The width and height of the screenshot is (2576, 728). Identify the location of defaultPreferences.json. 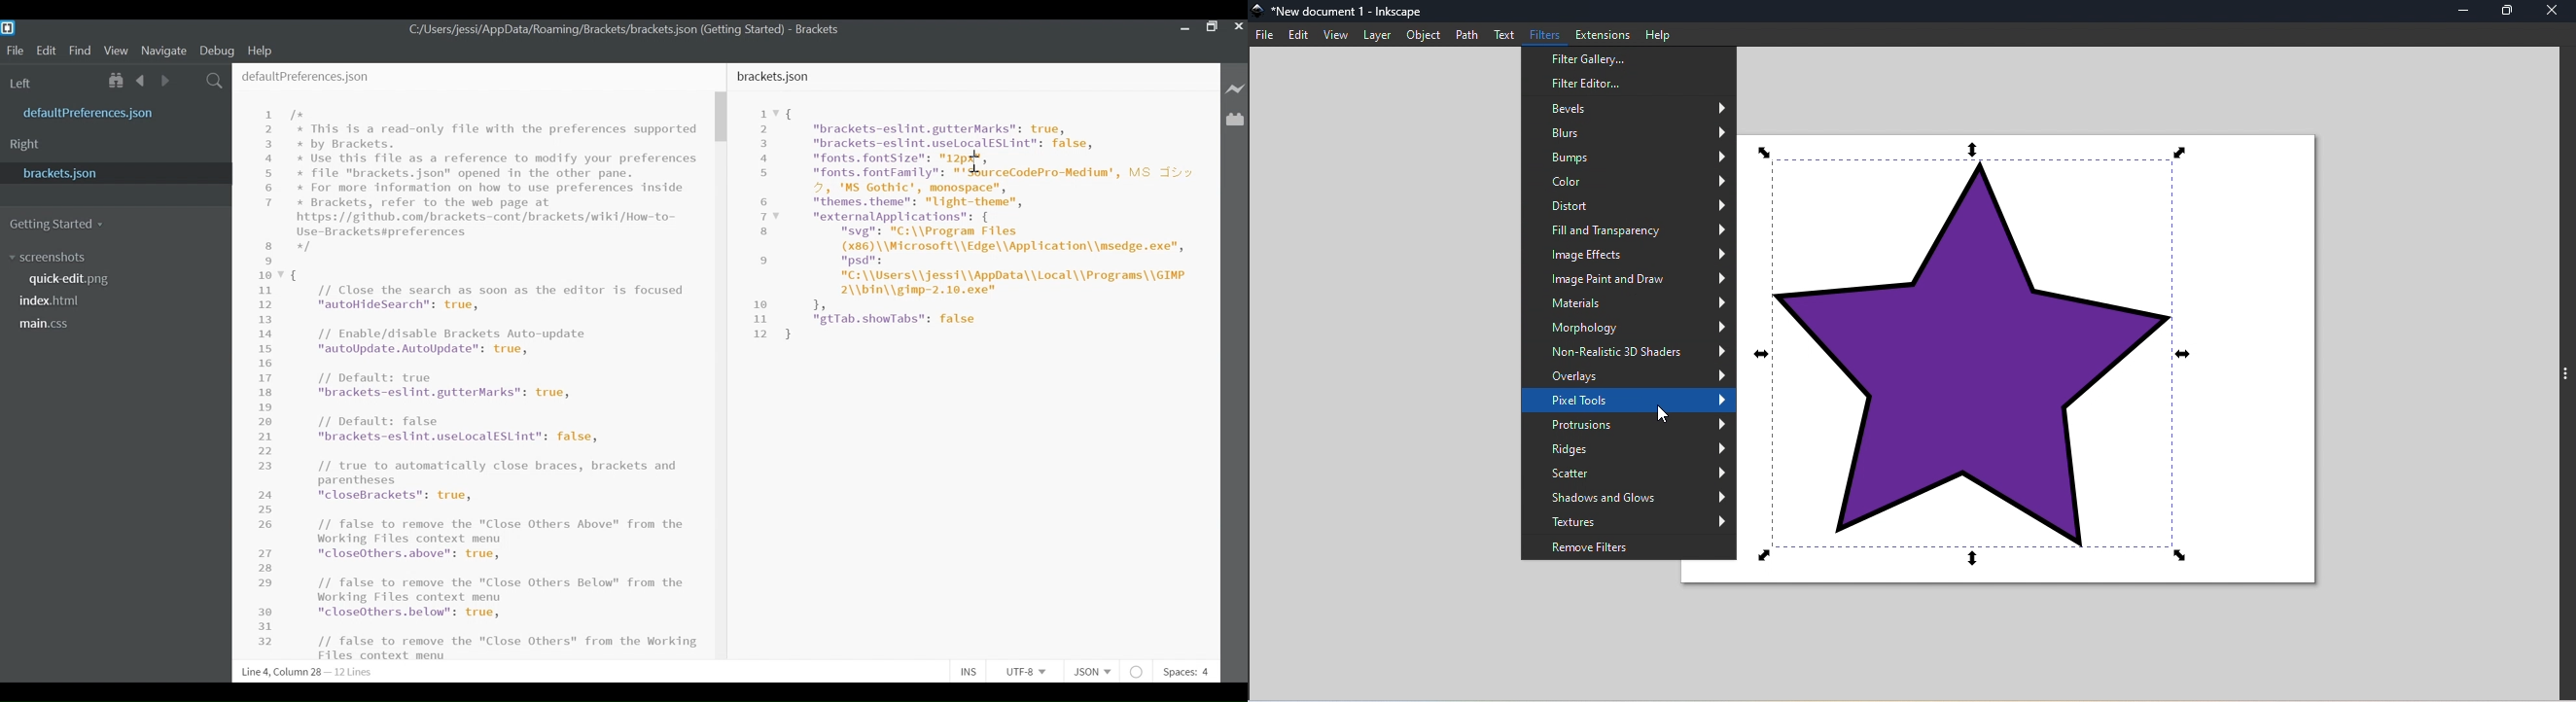
(307, 76).